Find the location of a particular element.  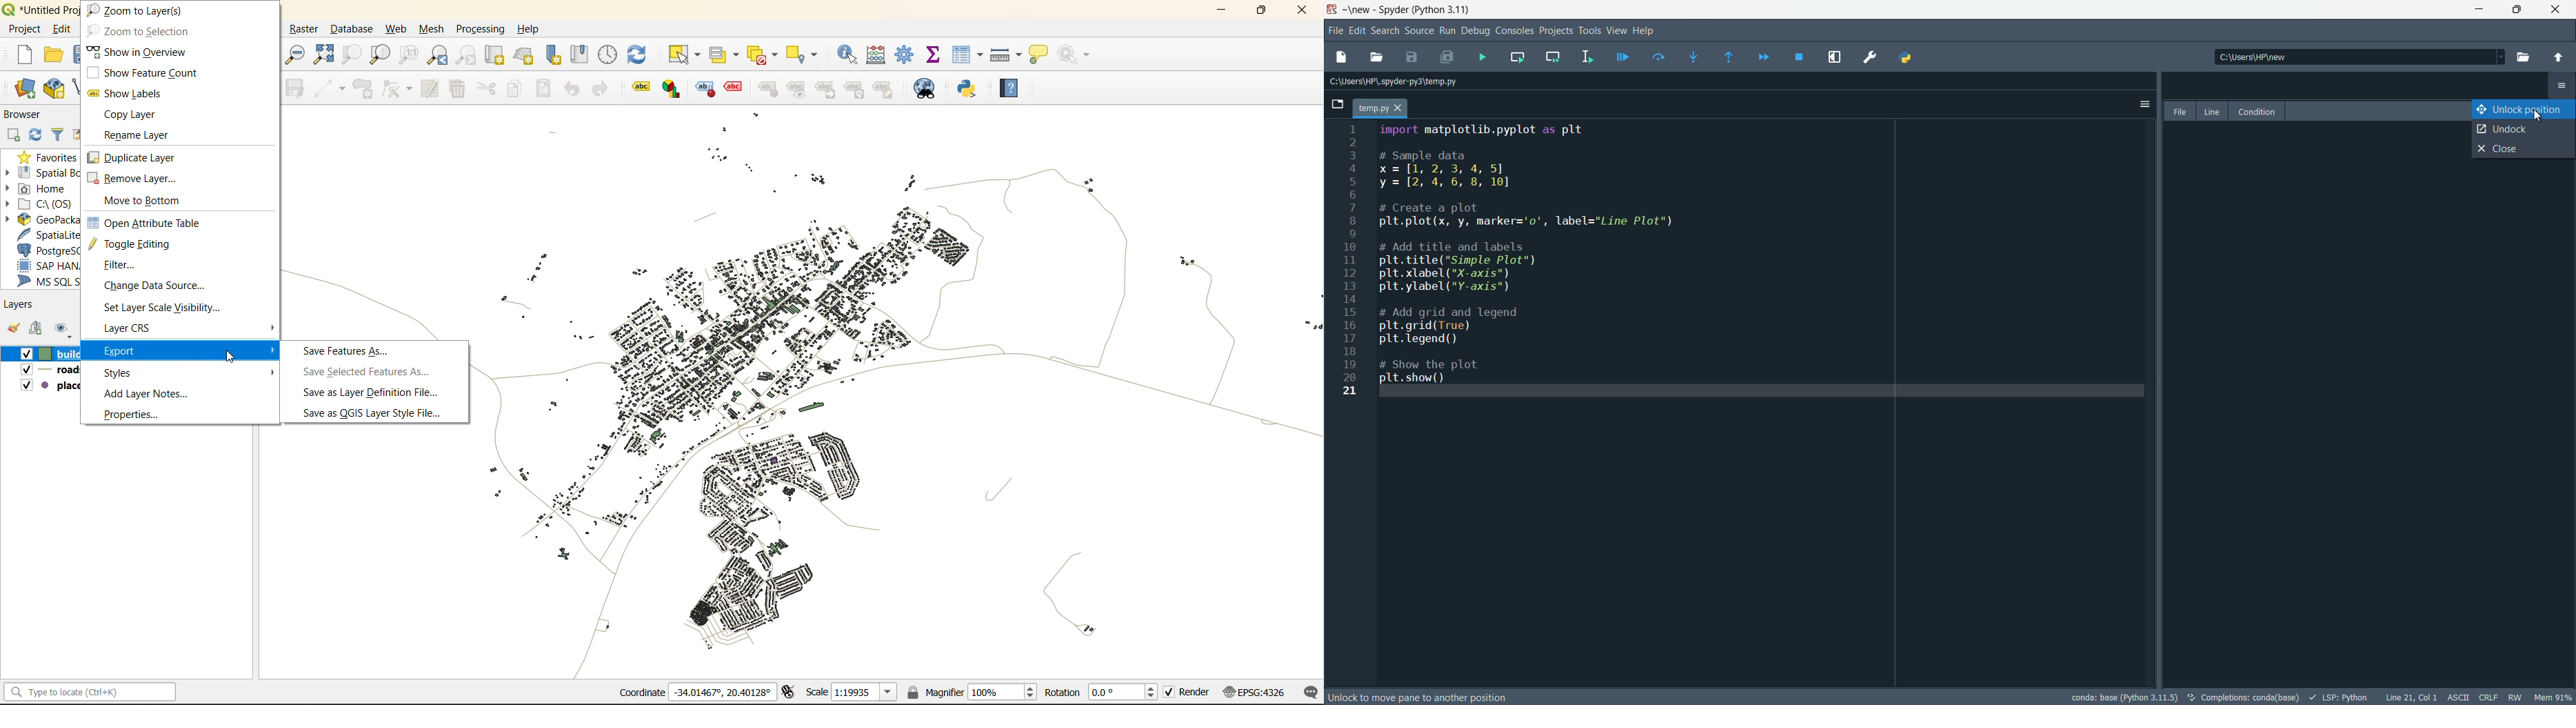

temp.py is located at coordinates (1385, 107).